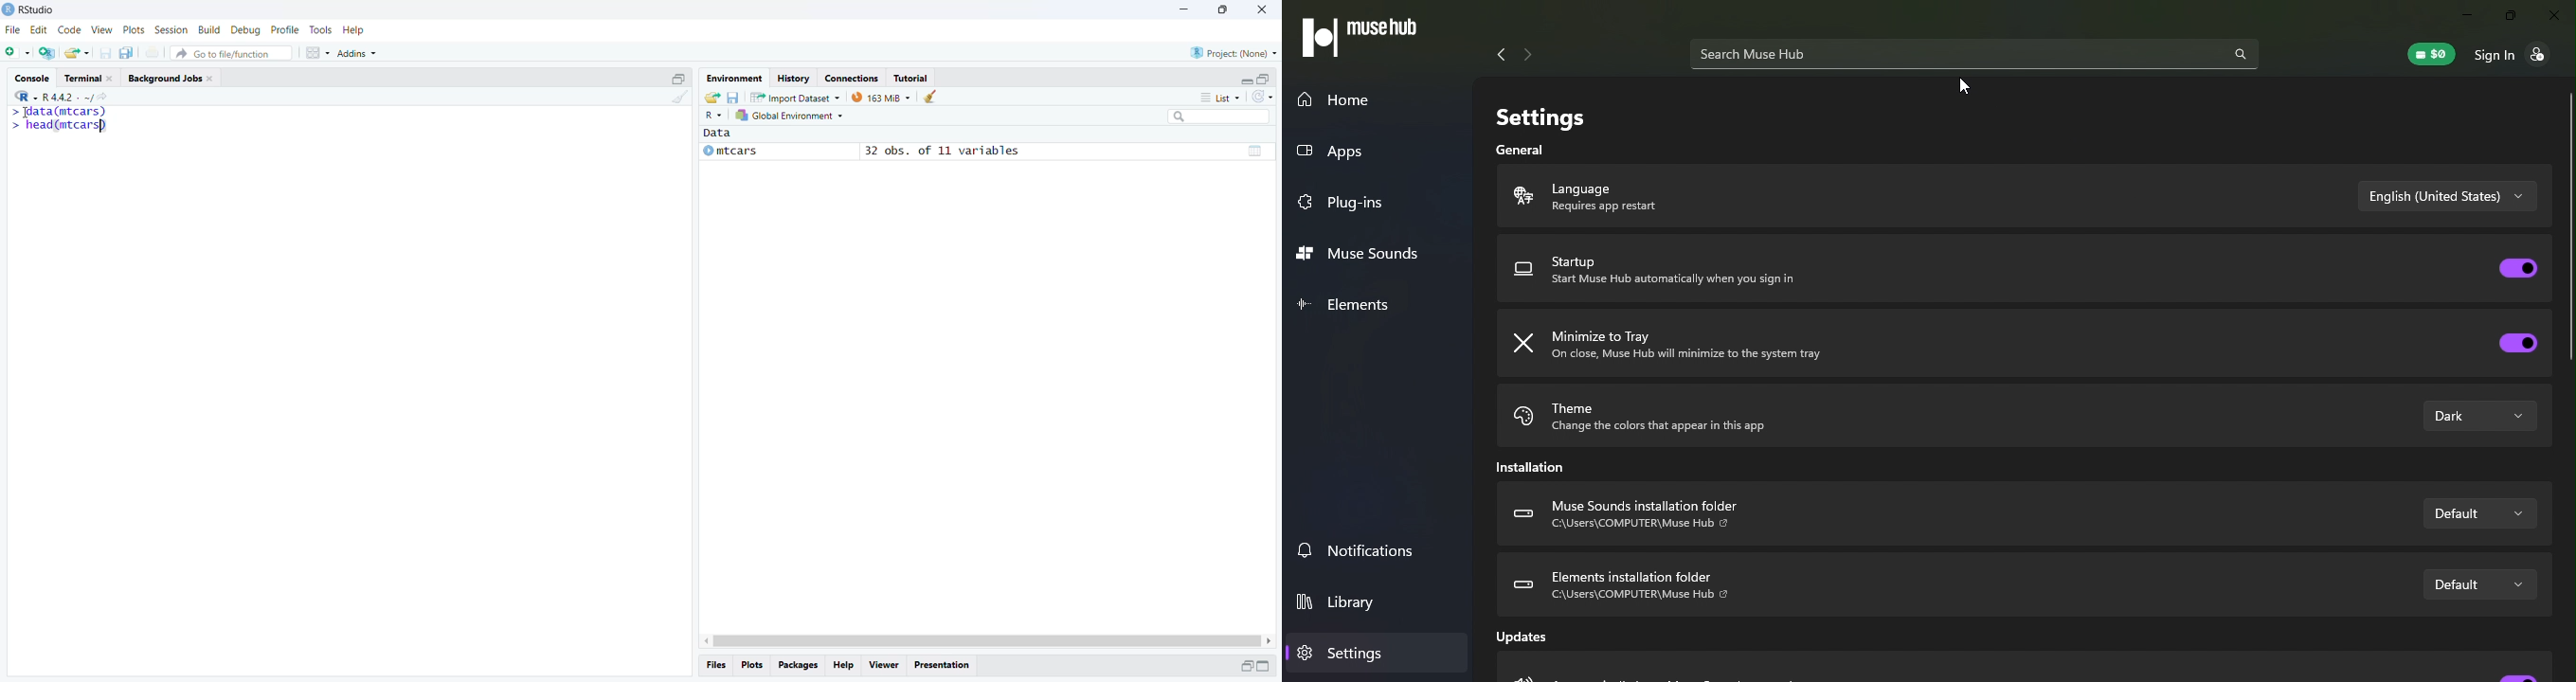 This screenshot has height=700, width=2576. Describe the element at coordinates (853, 79) in the screenshot. I see `Connections` at that location.